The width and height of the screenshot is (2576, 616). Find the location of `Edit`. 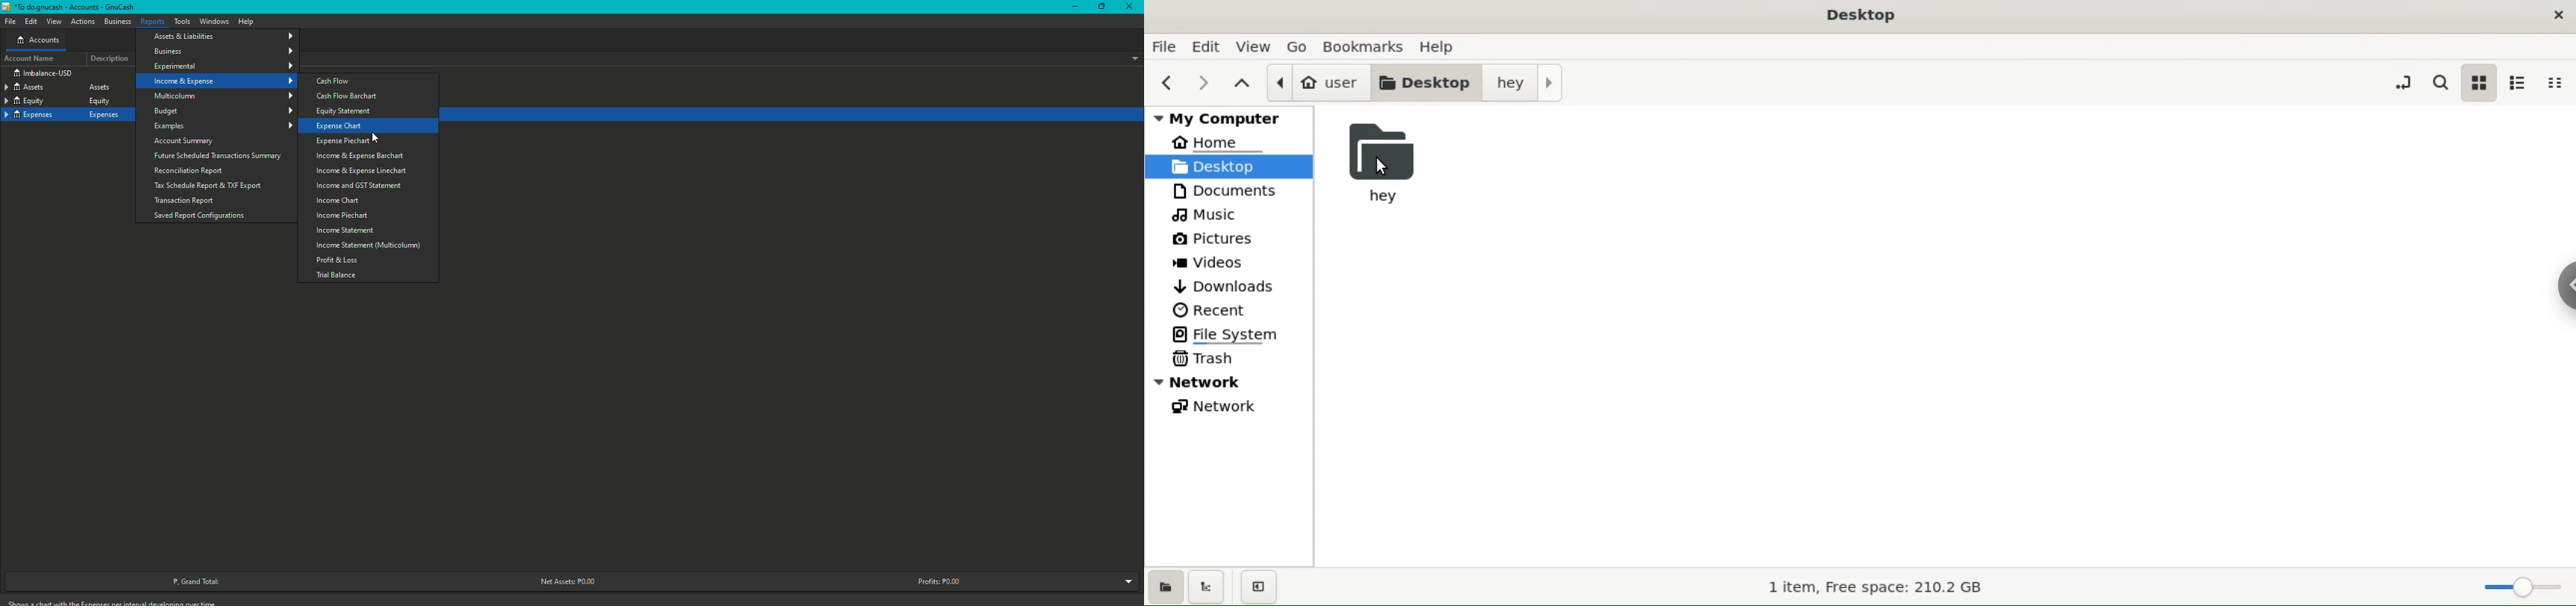

Edit is located at coordinates (30, 20).